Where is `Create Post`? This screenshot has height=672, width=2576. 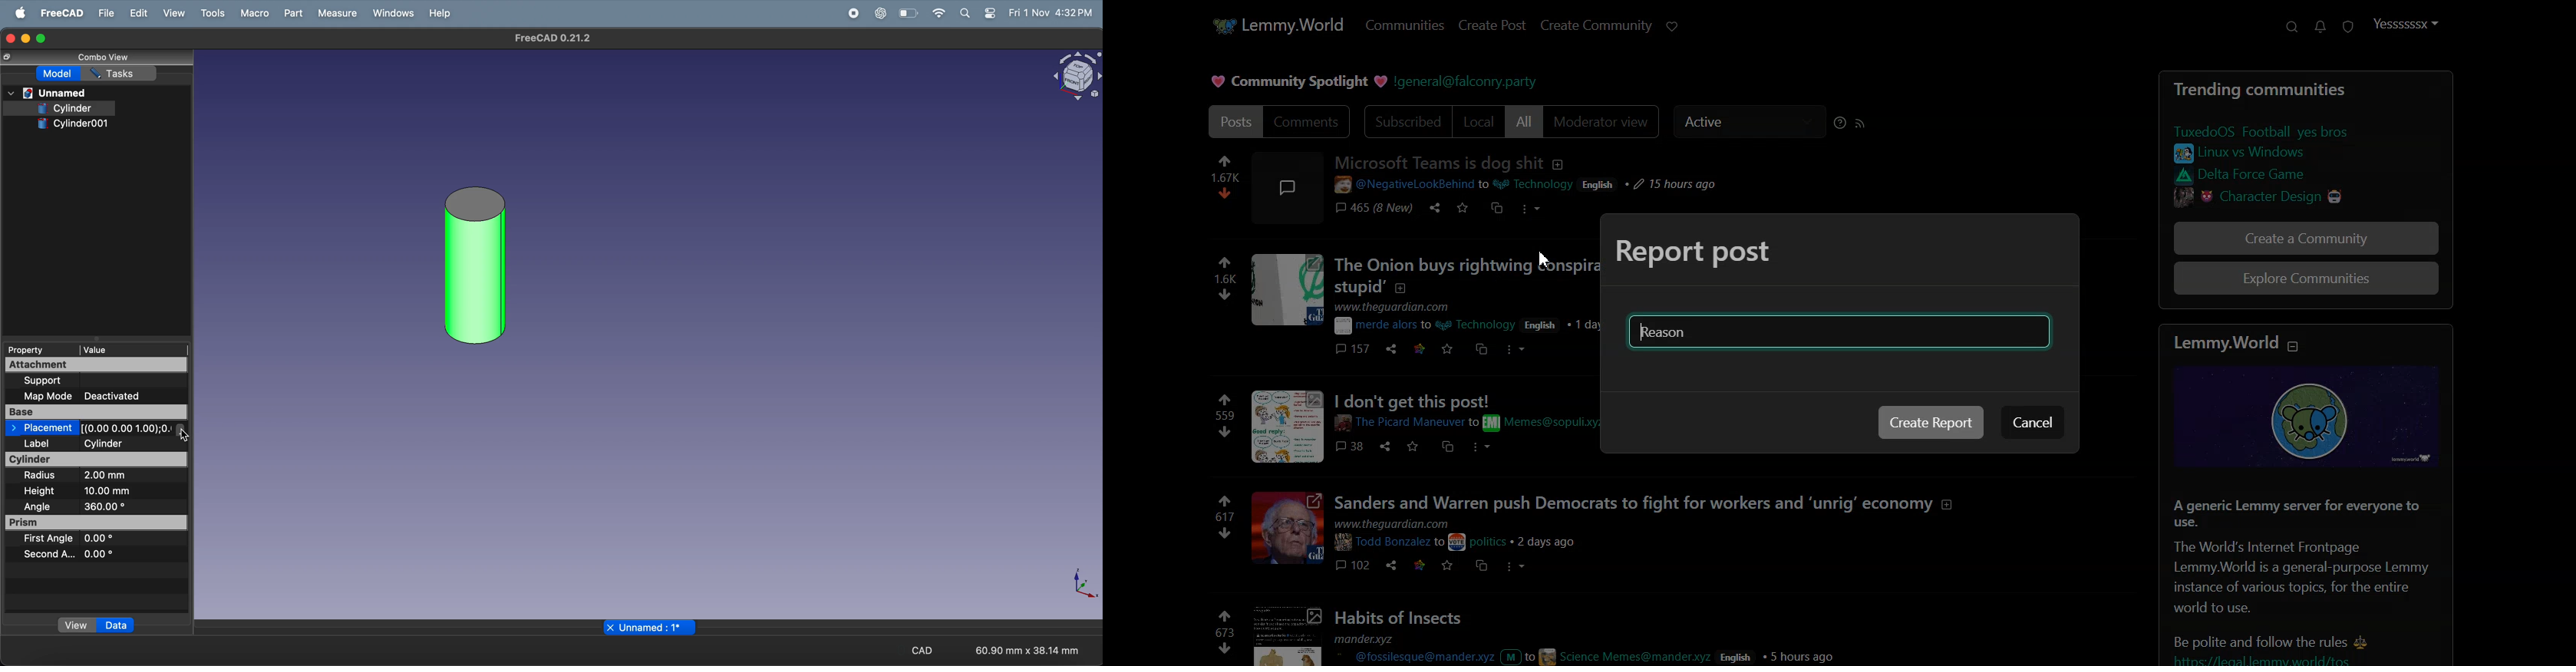
Create Post is located at coordinates (1492, 25).